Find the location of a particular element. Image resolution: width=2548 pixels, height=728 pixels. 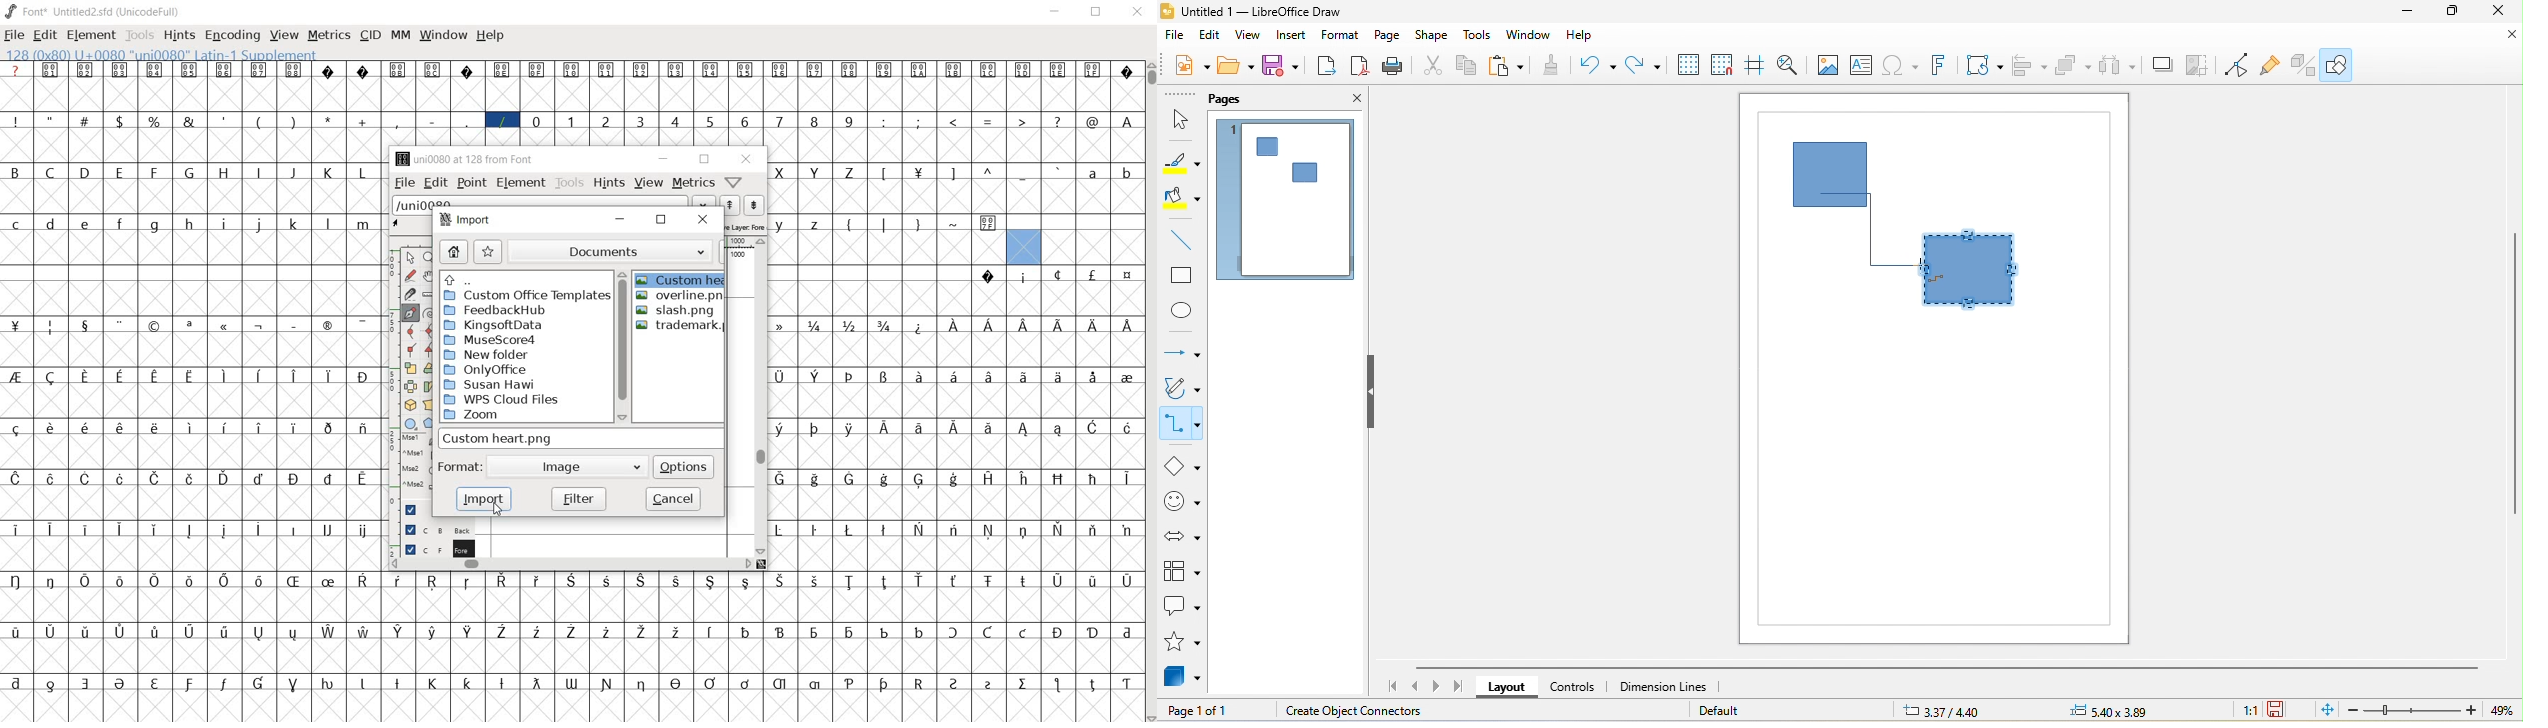

glyph is located at coordinates (155, 70).